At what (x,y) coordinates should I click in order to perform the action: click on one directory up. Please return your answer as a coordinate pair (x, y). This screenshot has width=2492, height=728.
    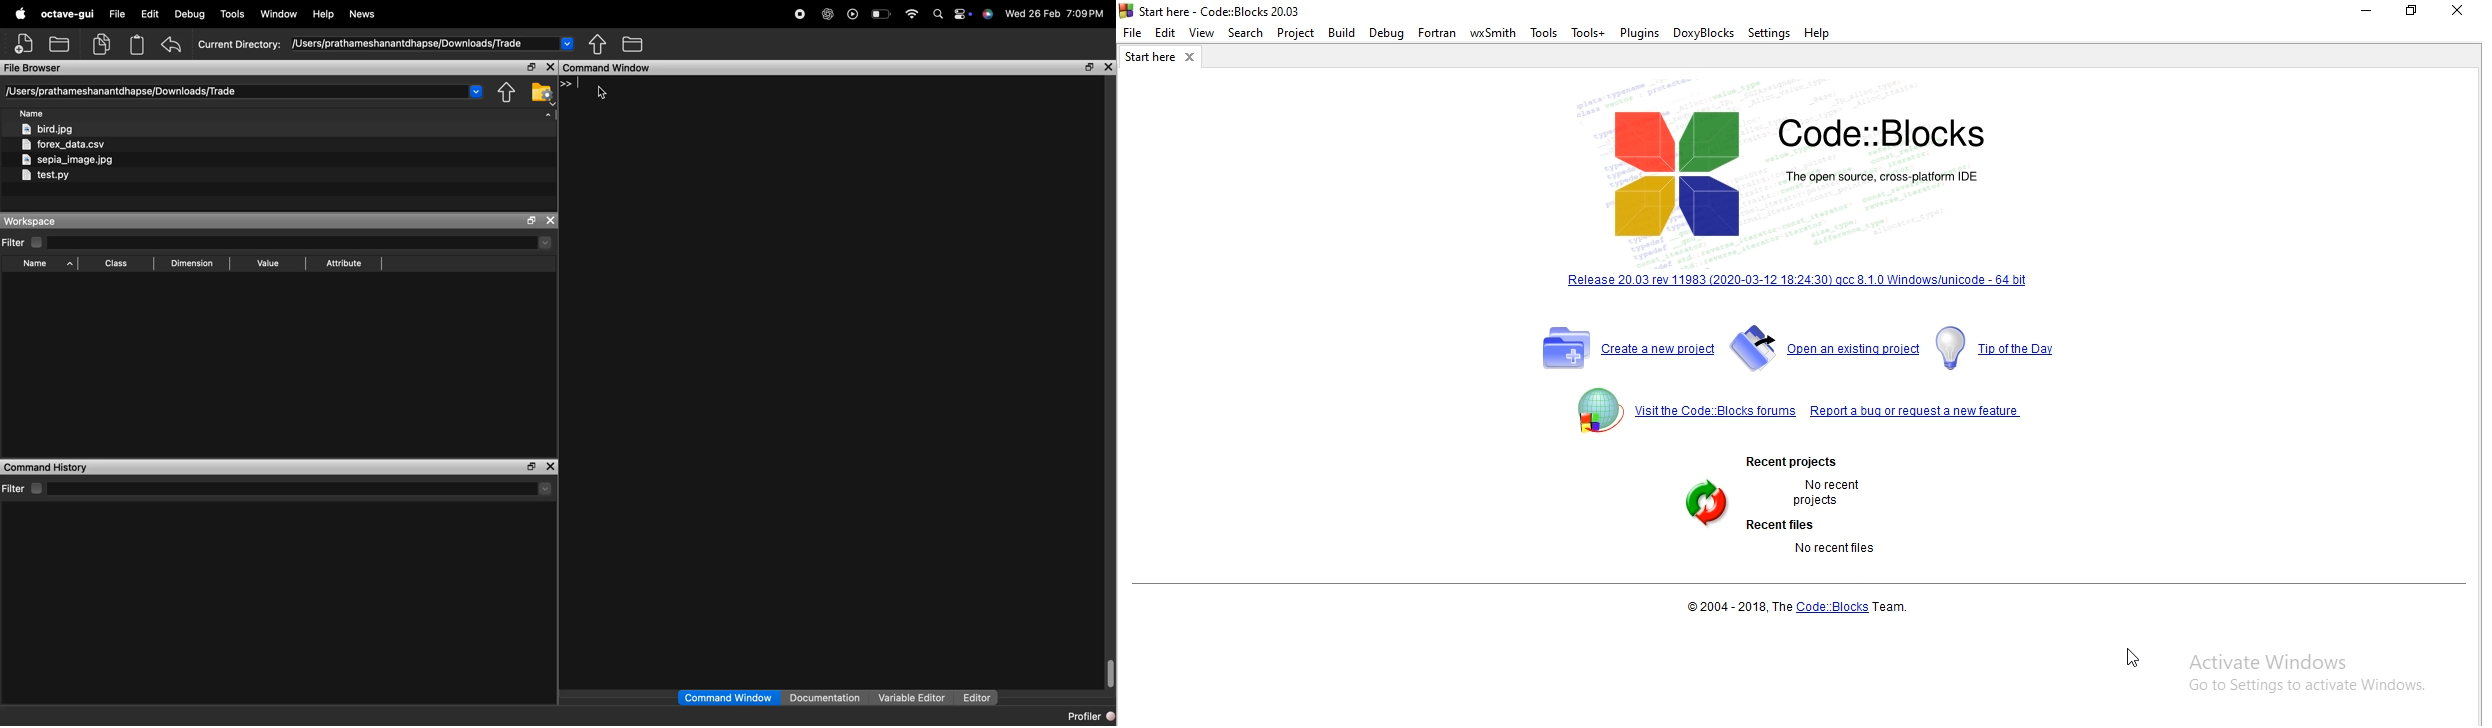
    Looking at the image, I should click on (507, 93).